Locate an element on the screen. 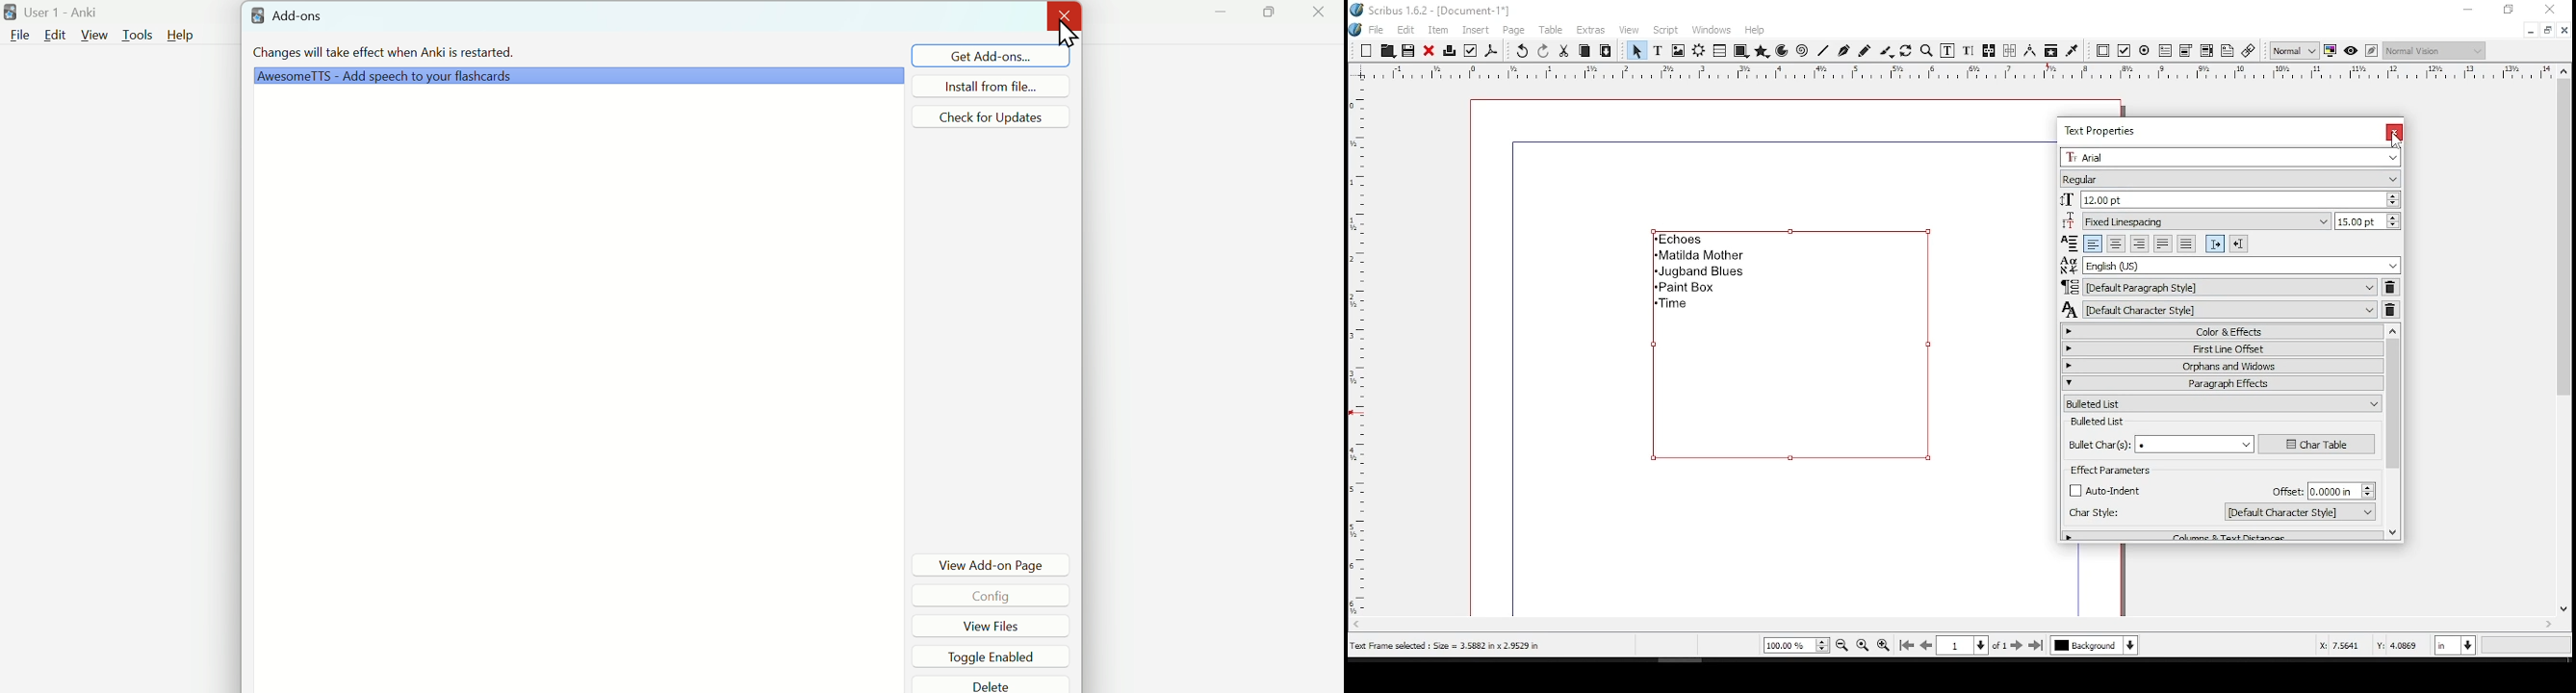 Image resolution: width=2576 pixels, height=700 pixels. paragraph style is located at coordinates (2220, 287).